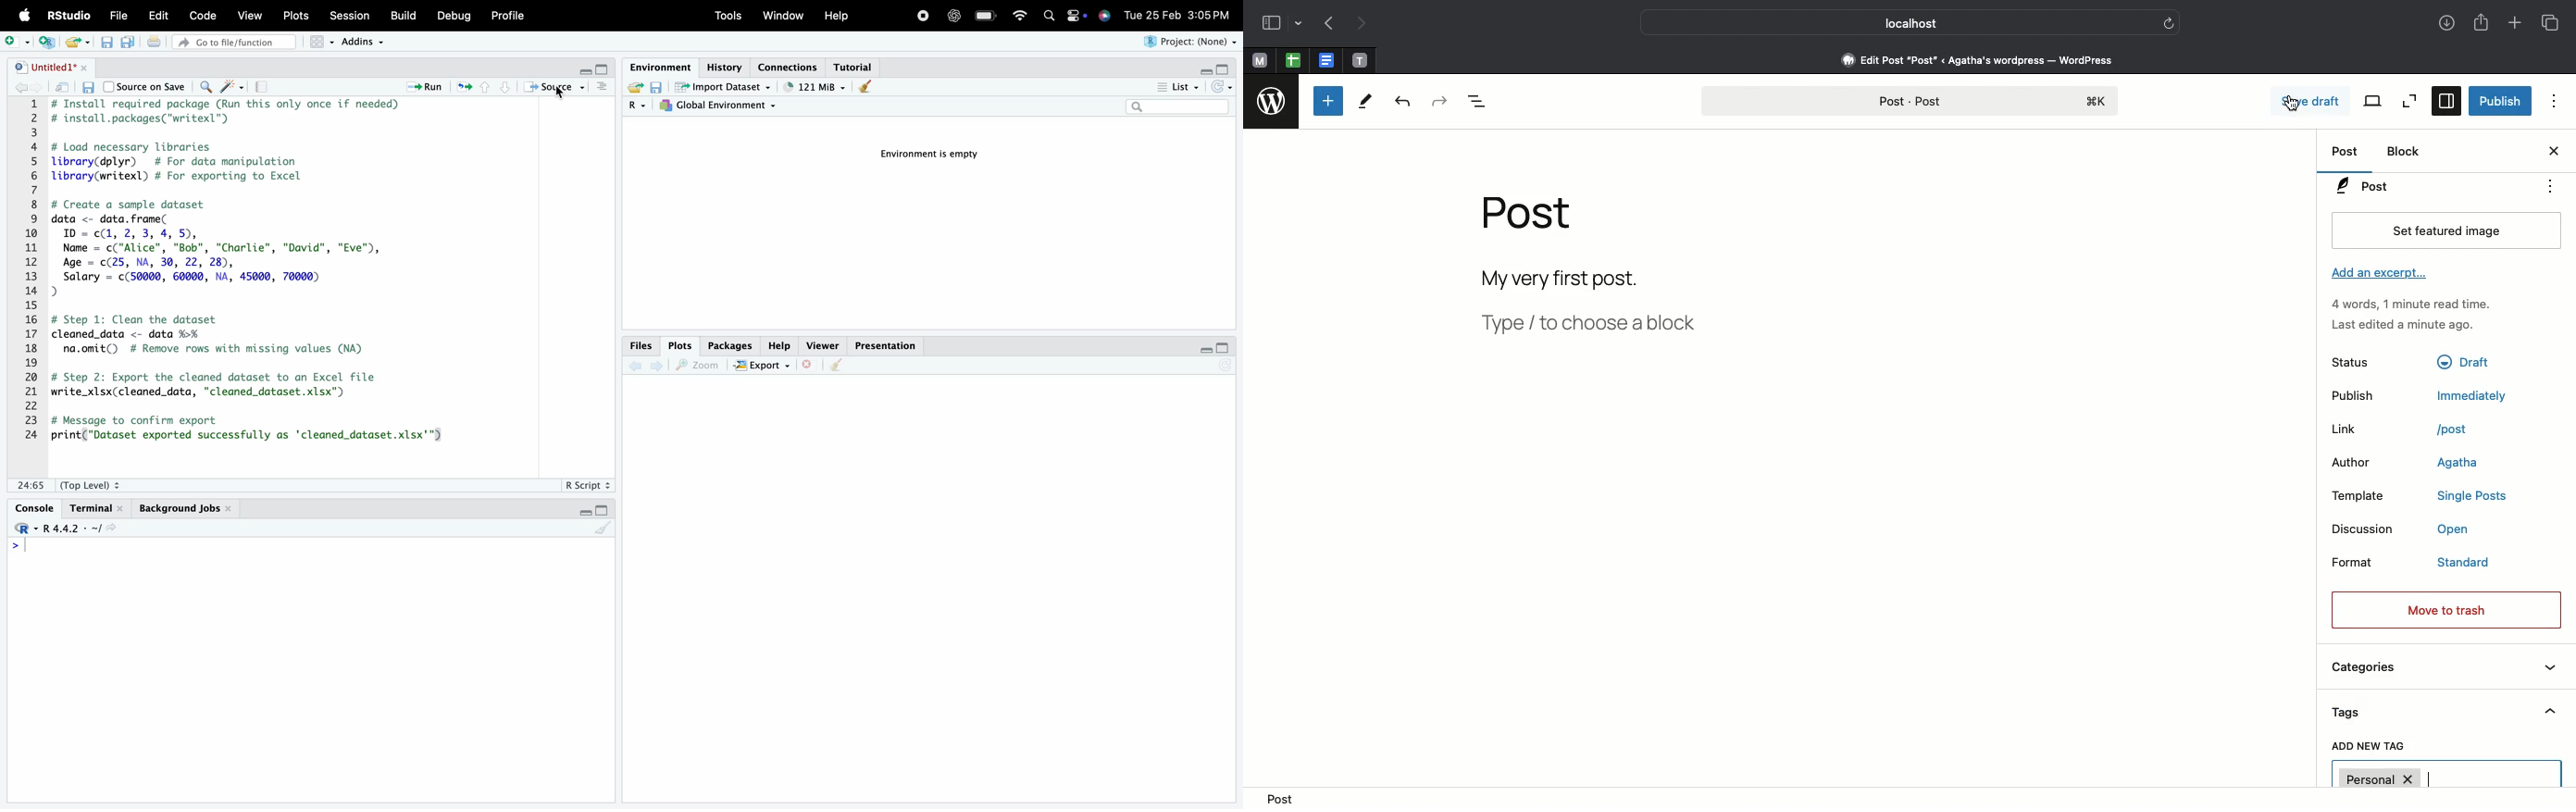 This screenshot has height=812, width=2576. Describe the element at coordinates (702, 366) in the screenshot. I see `Zoom` at that location.